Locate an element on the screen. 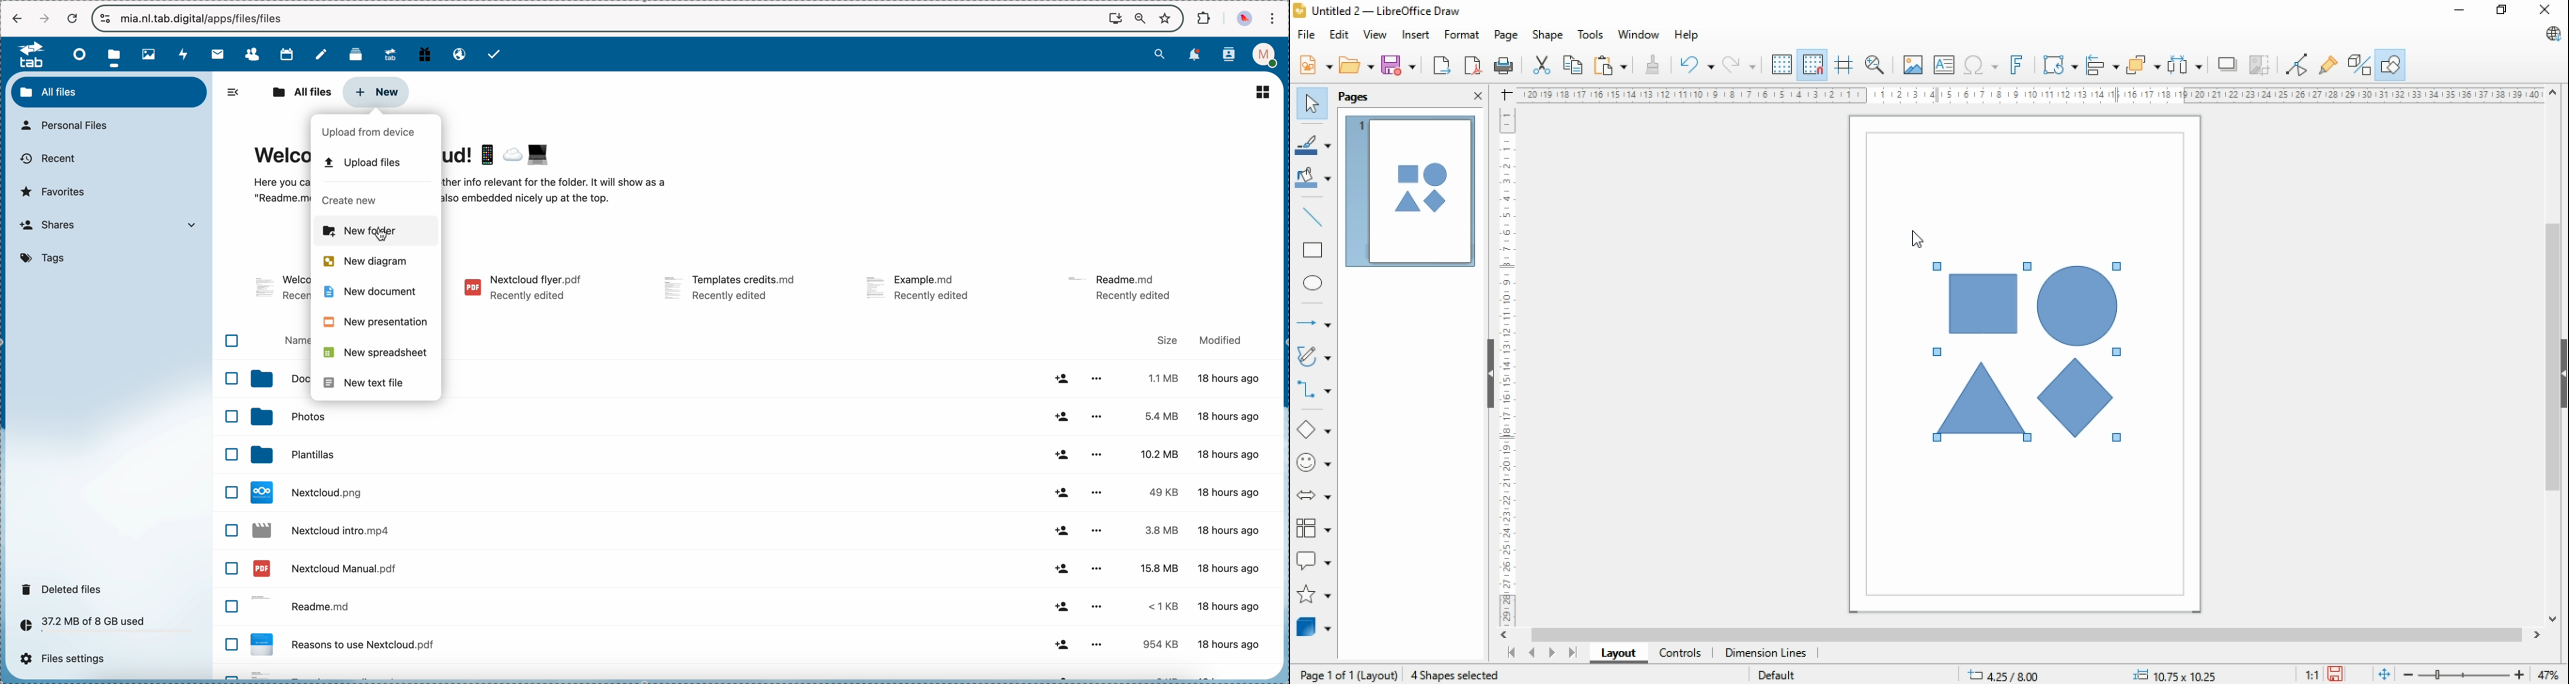  minimize is located at coordinates (2458, 10).